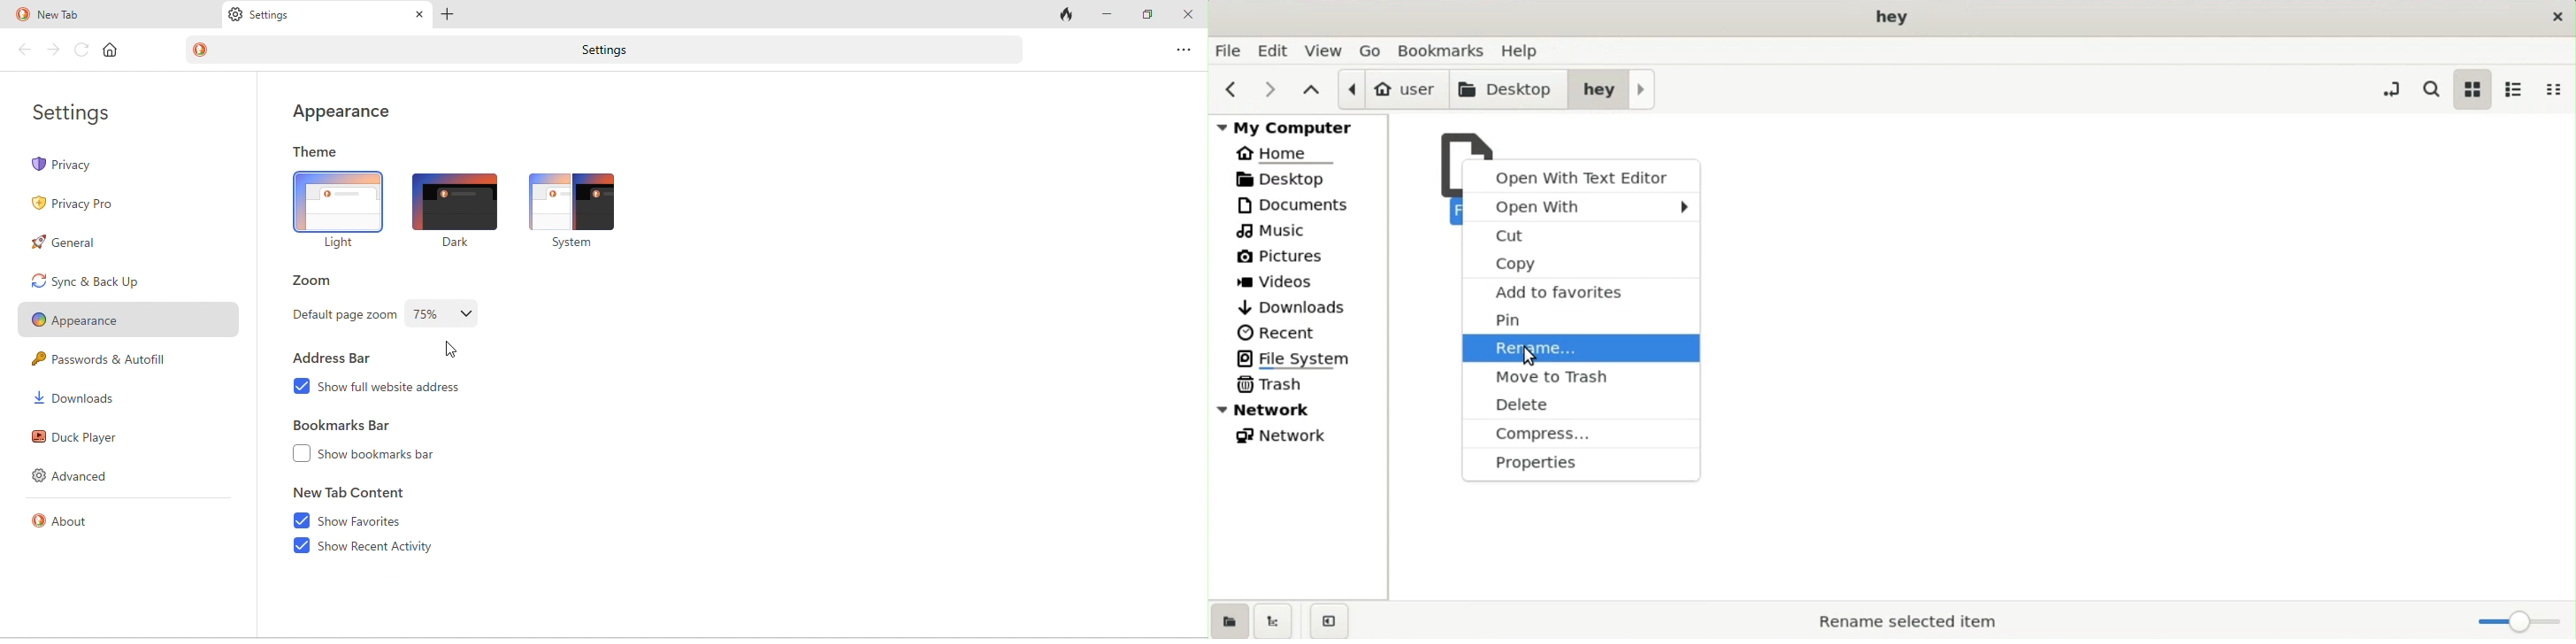 Image resolution: width=2576 pixels, height=644 pixels. I want to click on hey, so click(1612, 88).